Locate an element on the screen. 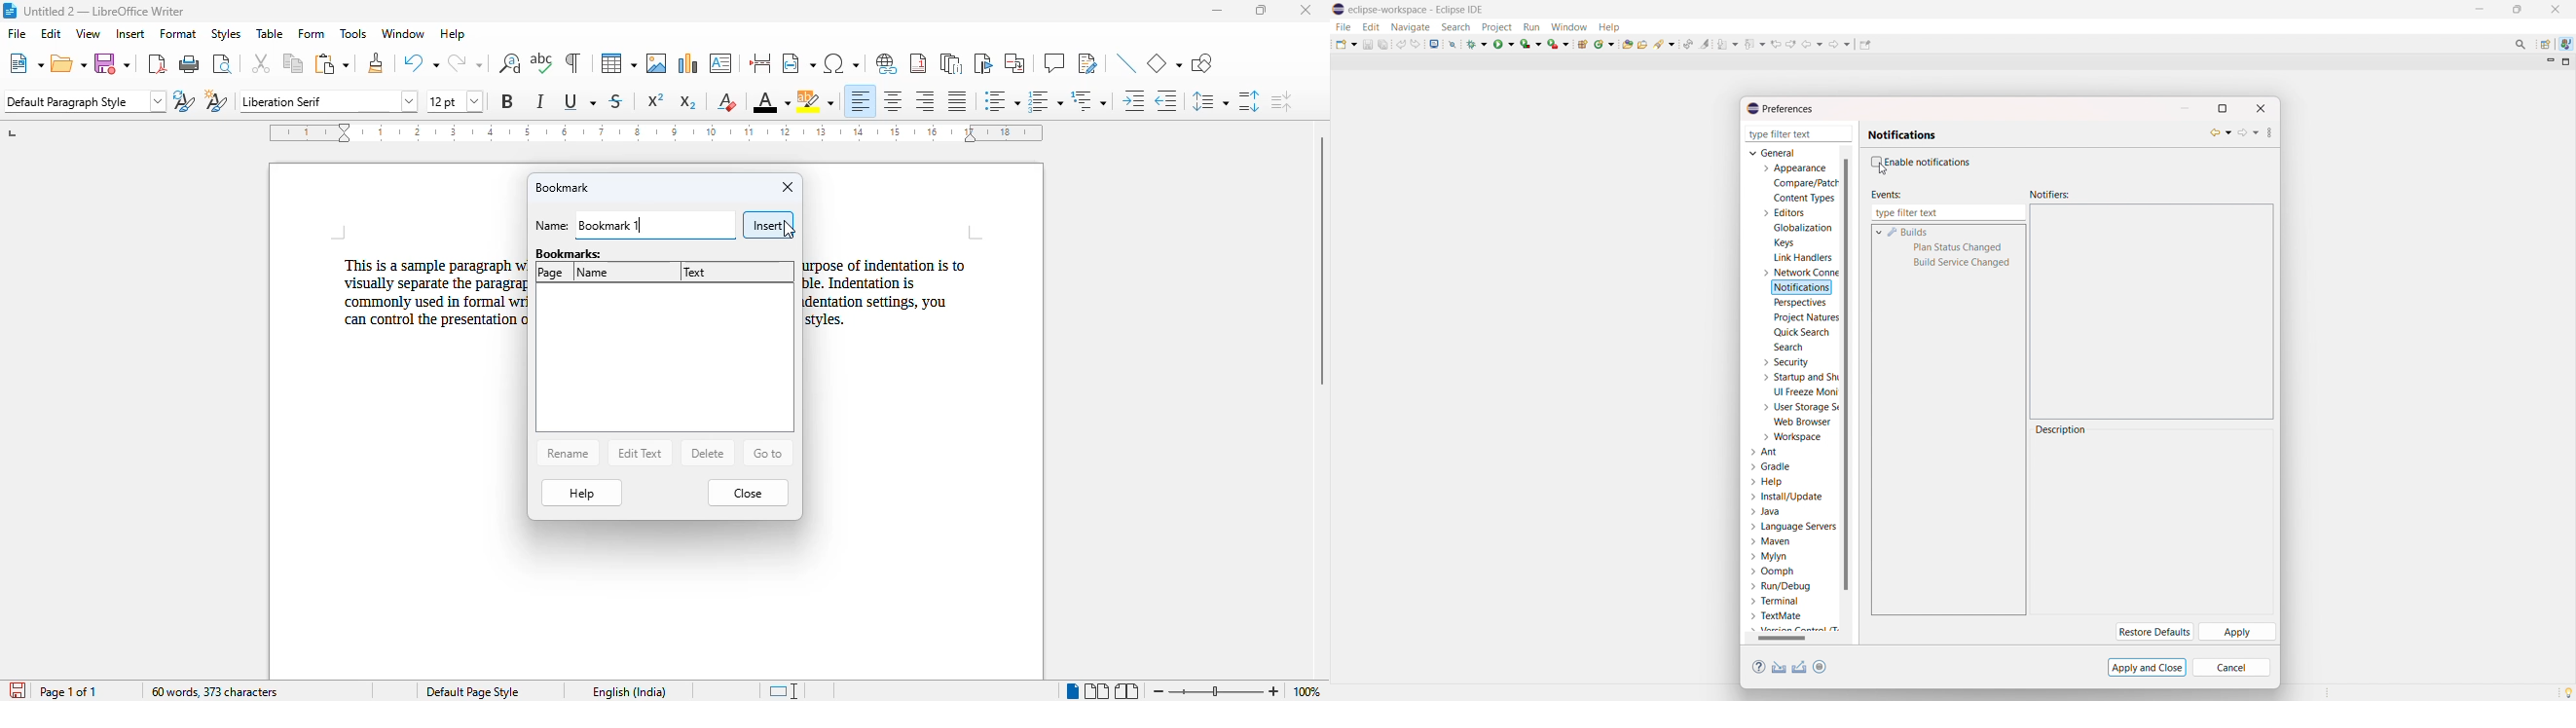  underline is located at coordinates (579, 100).